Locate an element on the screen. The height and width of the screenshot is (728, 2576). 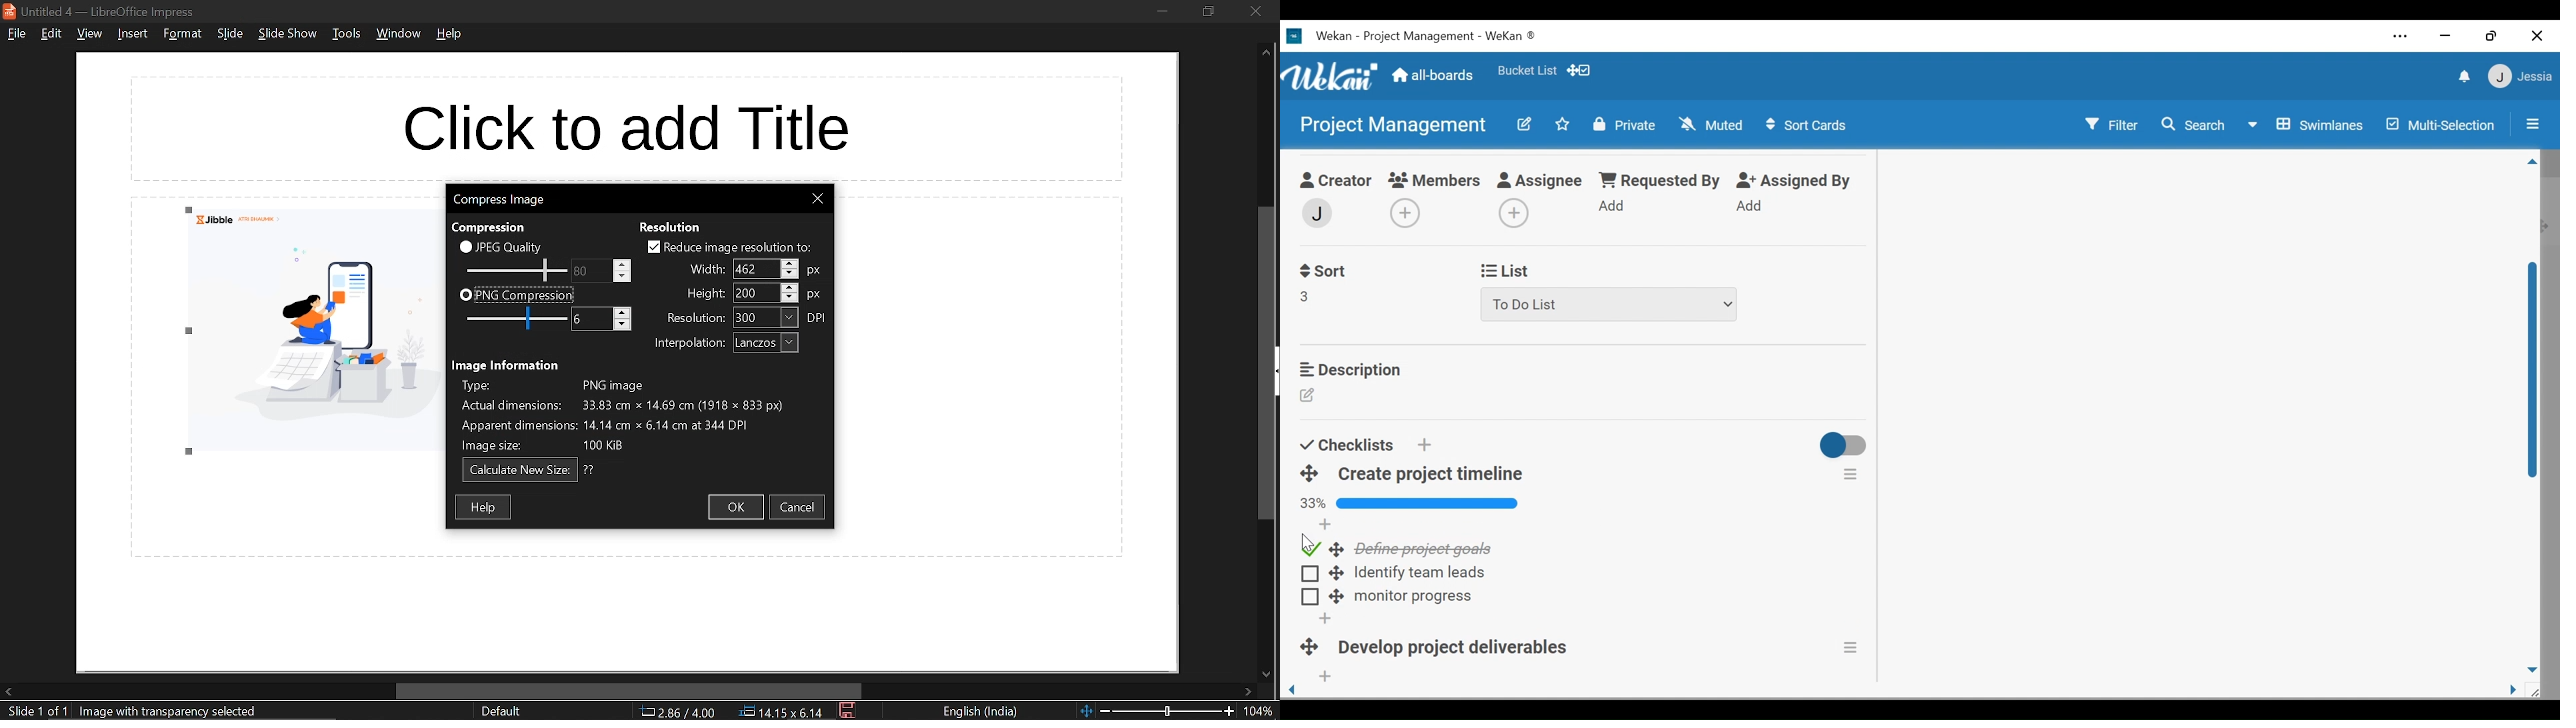
checklist actions is located at coordinates (1862, 648).